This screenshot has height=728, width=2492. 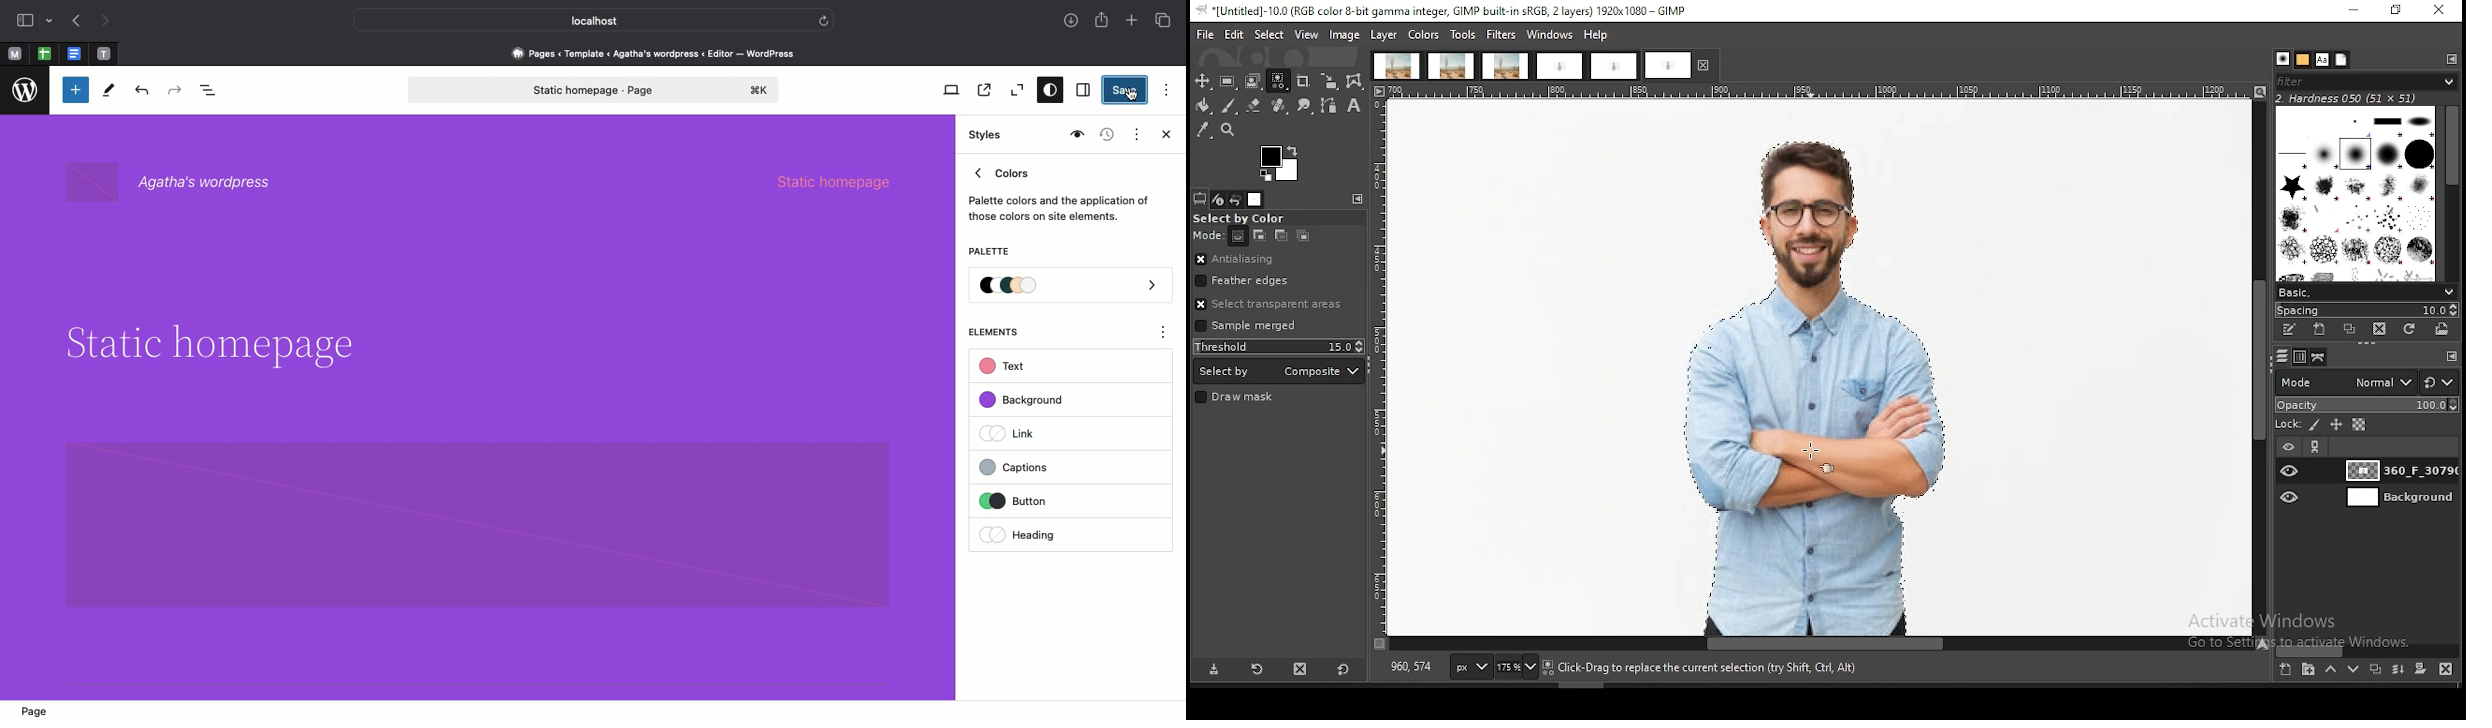 What do you see at coordinates (1518, 668) in the screenshot?
I see `zoom status` at bounding box center [1518, 668].